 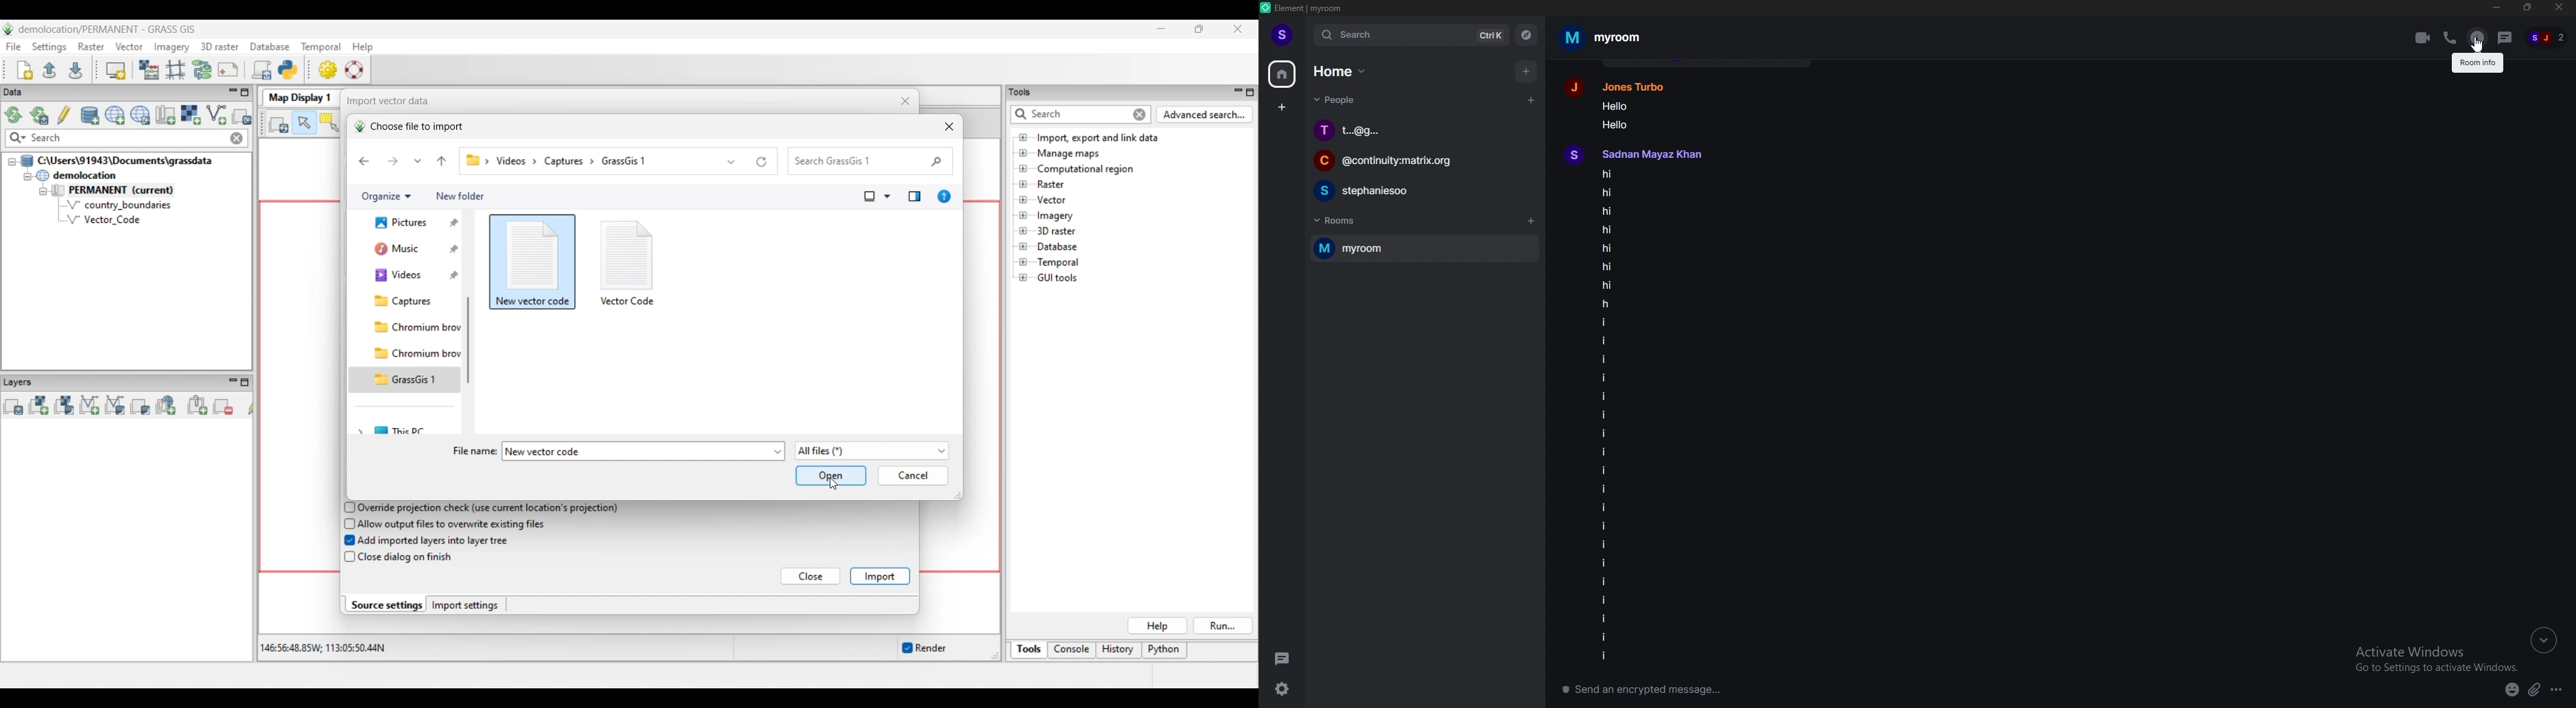 I want to click on people, so click(x=1336, y=101).